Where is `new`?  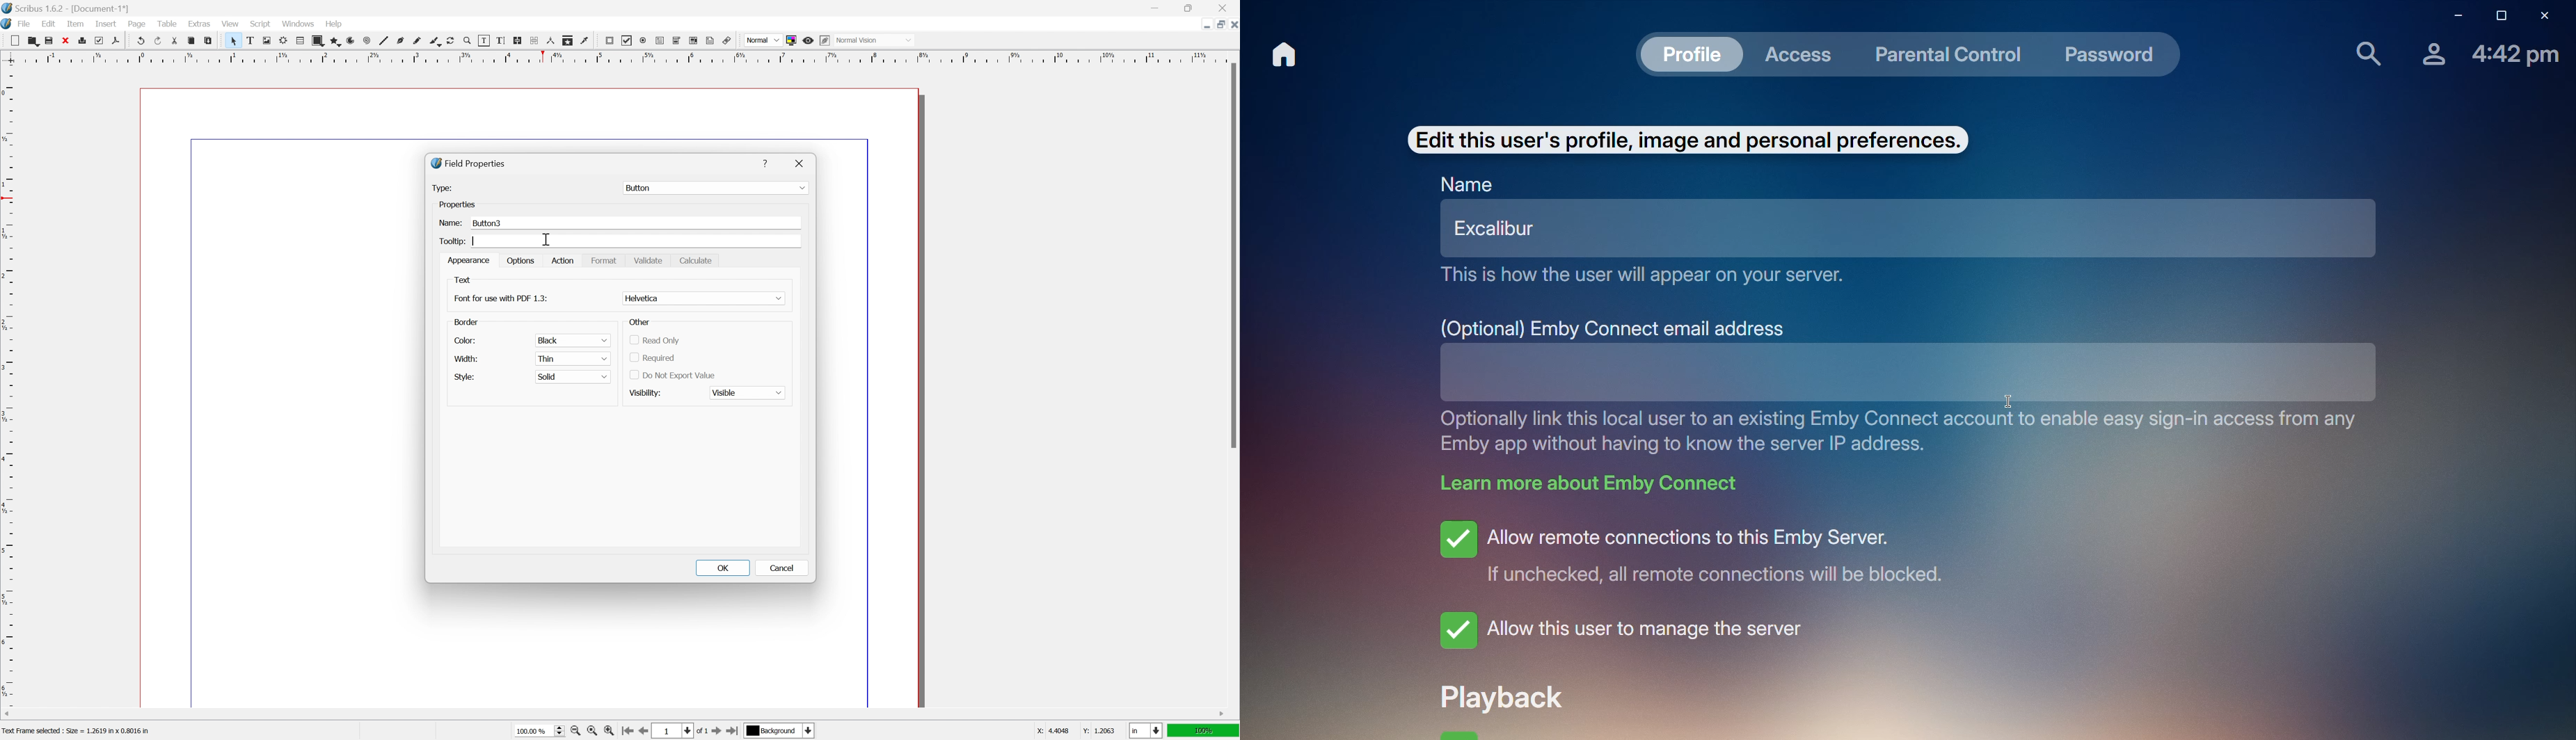
new is located at coordinates (15, 41).